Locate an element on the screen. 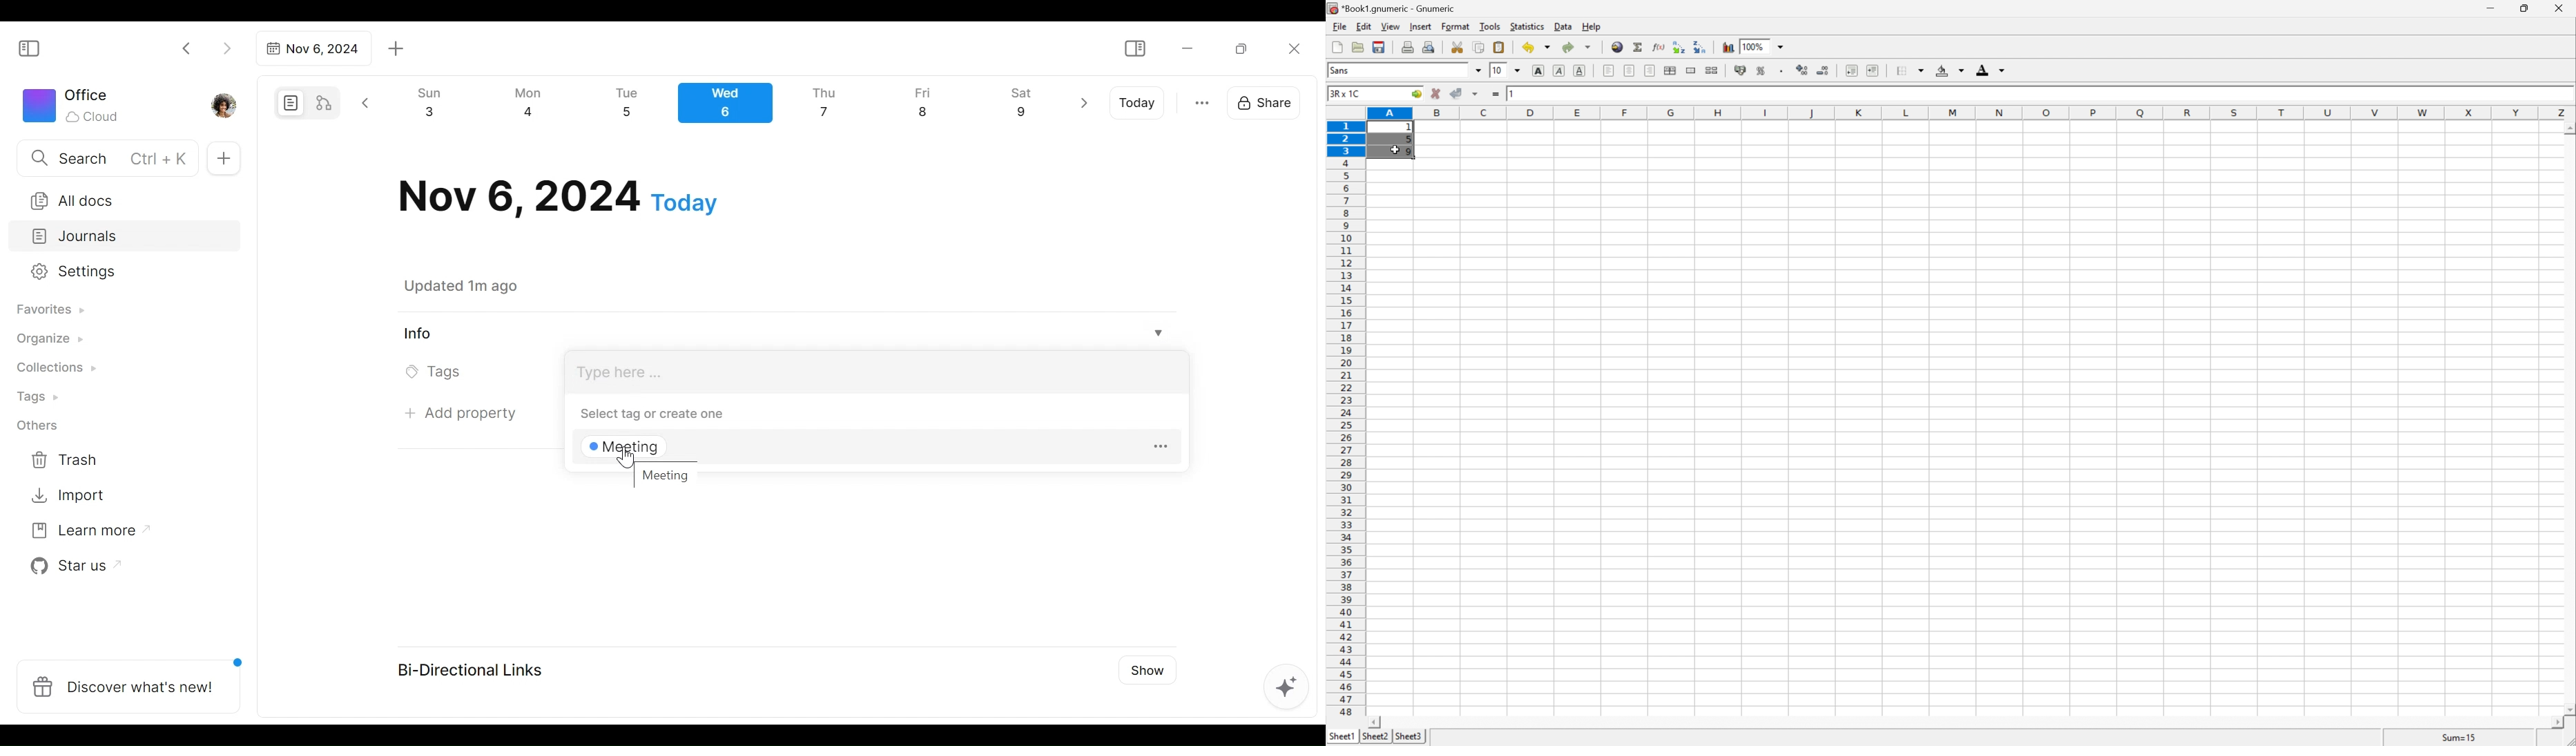  Tags is located at coordinates (437, 372).